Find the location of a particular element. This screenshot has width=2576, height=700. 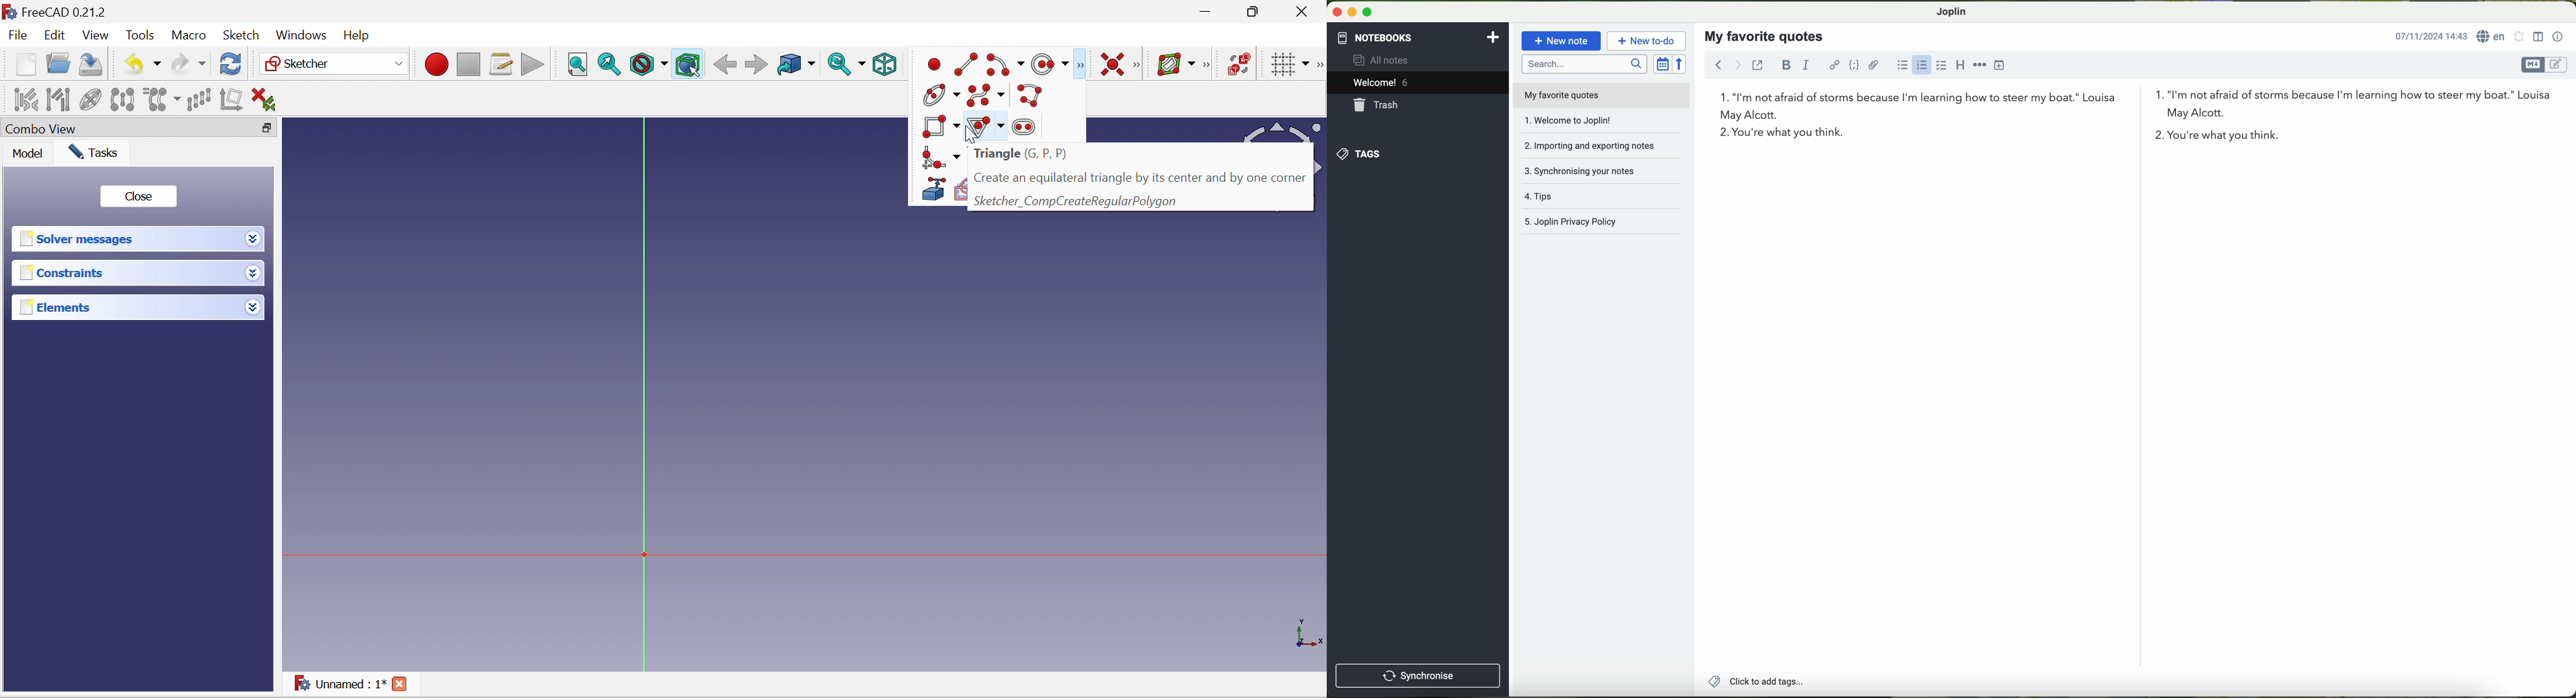

add tags is located at coordinates (1756, 683).